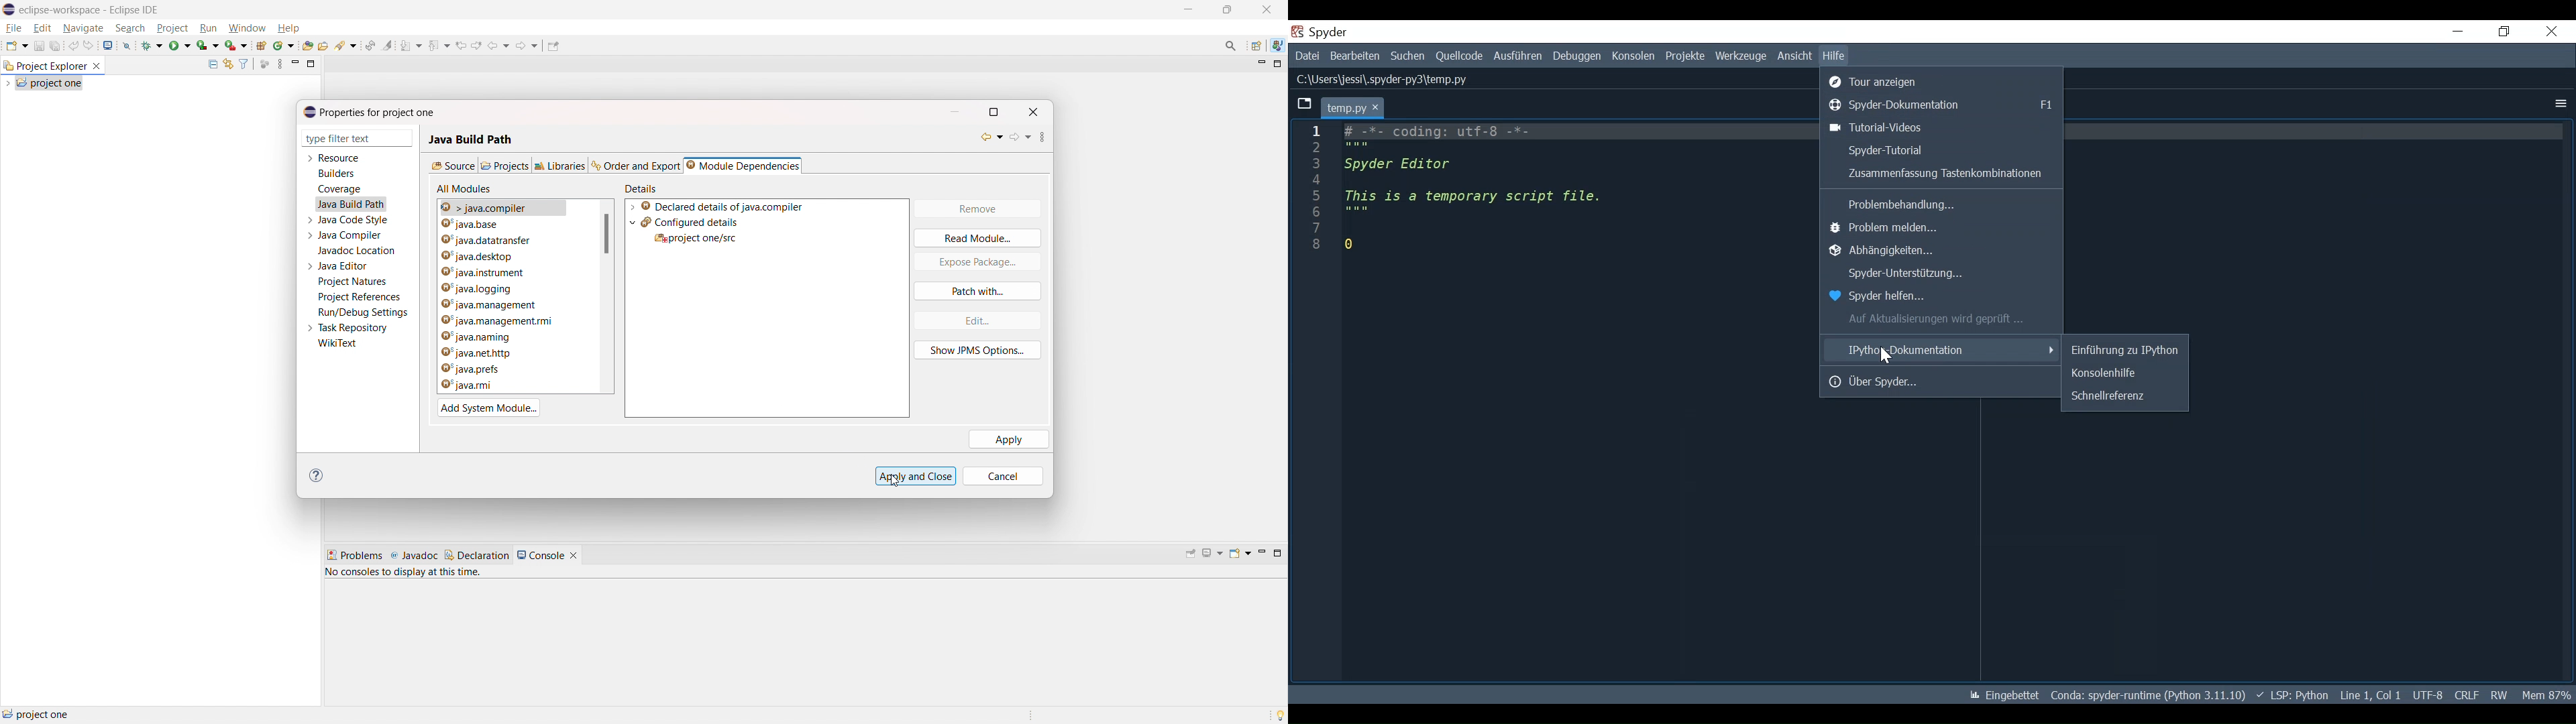 This screenshot has height=728, width=2576. Describe the element at coordinates (2498, 695) in the screenshot. I see `RW` at that location.